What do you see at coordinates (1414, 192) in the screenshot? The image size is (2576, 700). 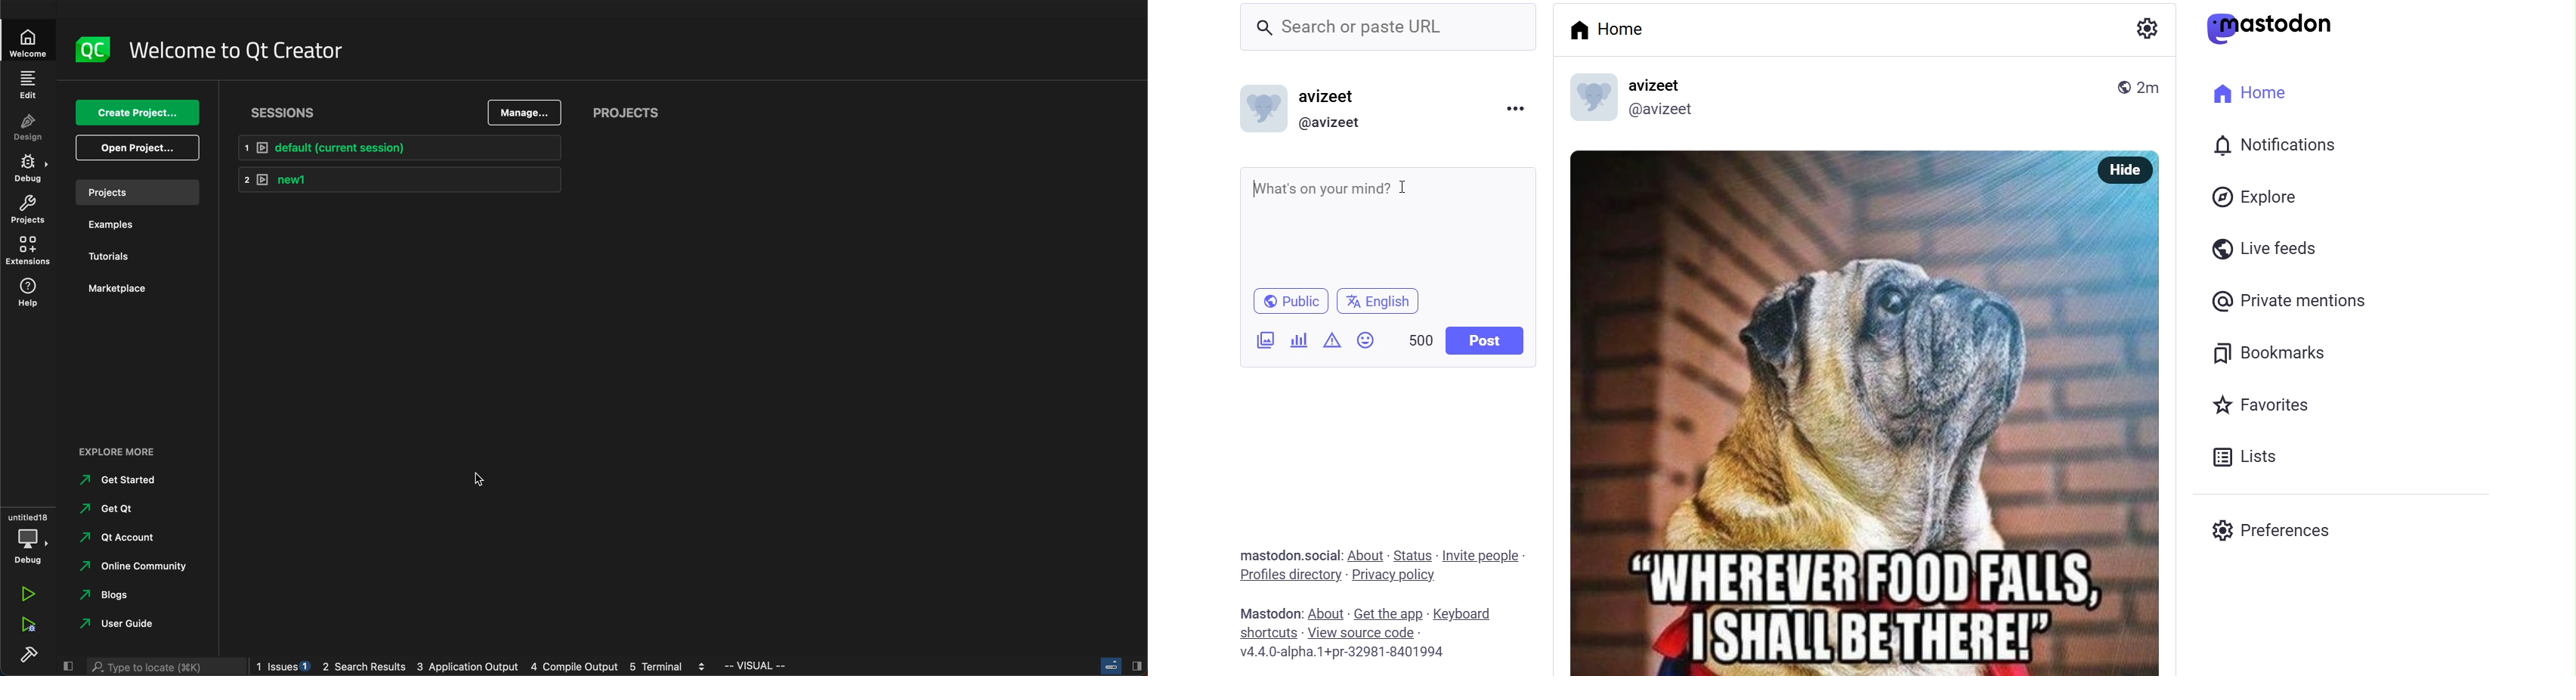 I see `cursor` at bounding box center [1414, 192].